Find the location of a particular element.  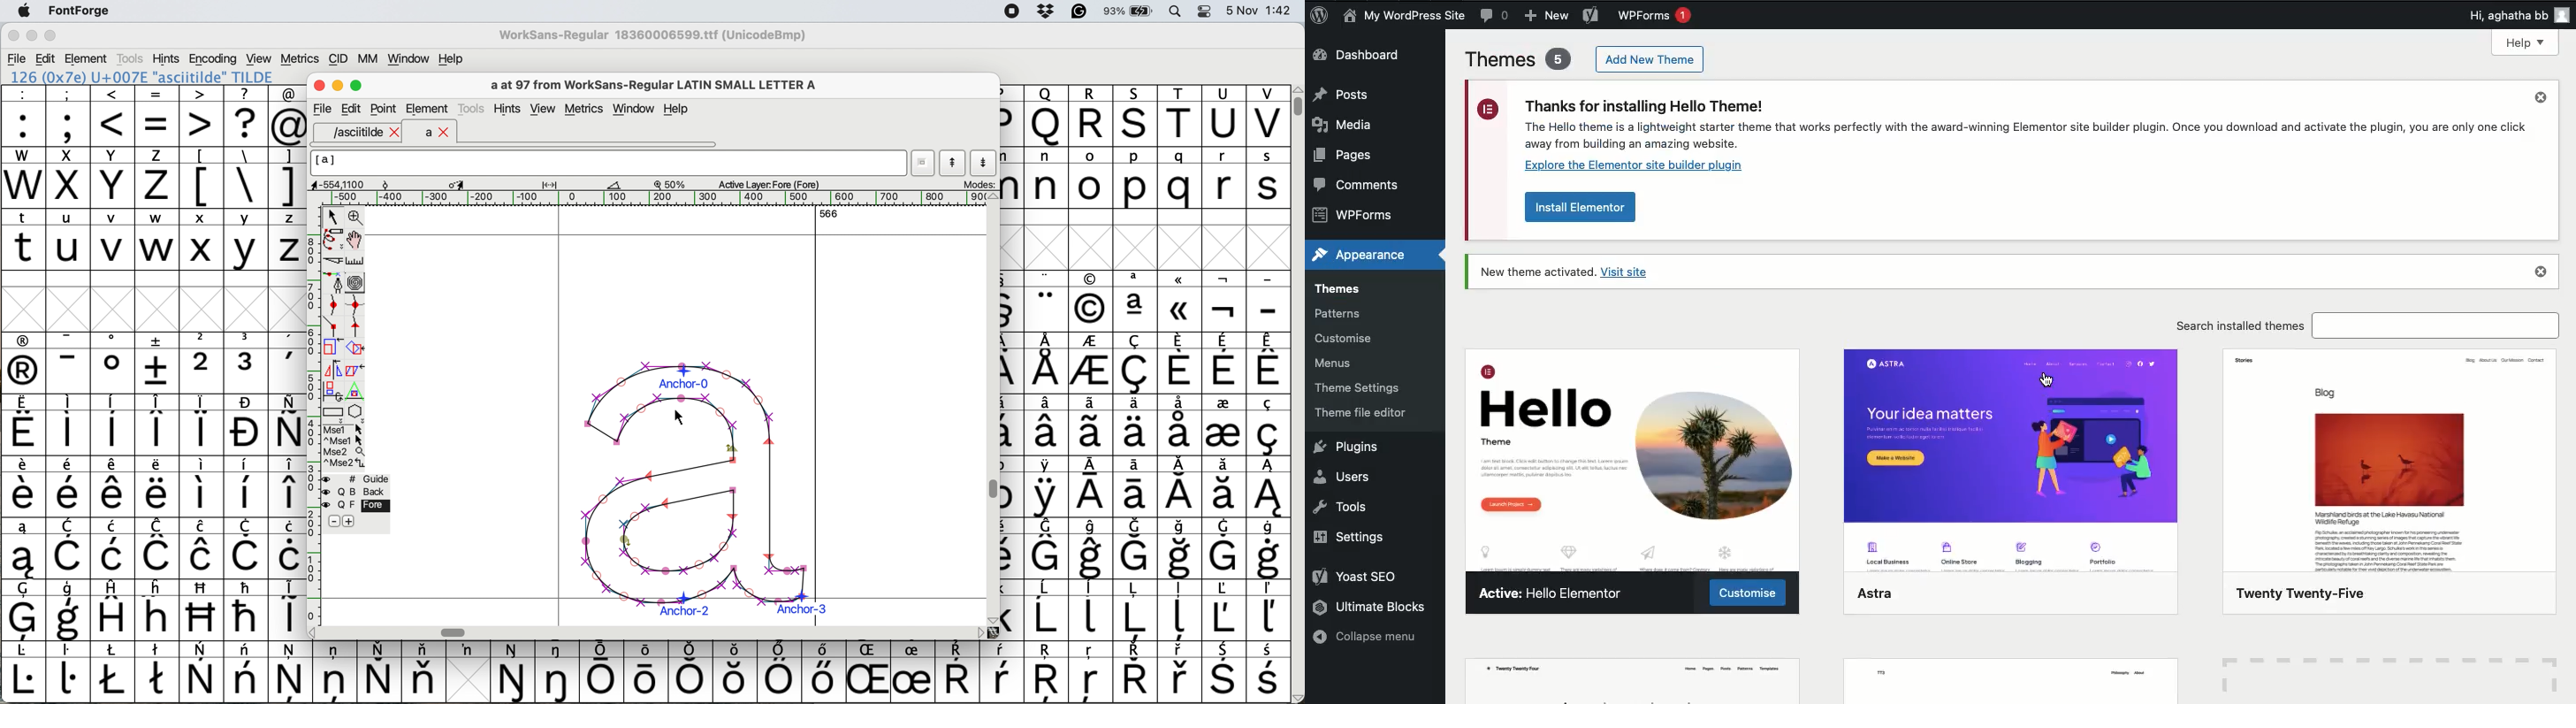

Close is located at coordinates (2543, 272).